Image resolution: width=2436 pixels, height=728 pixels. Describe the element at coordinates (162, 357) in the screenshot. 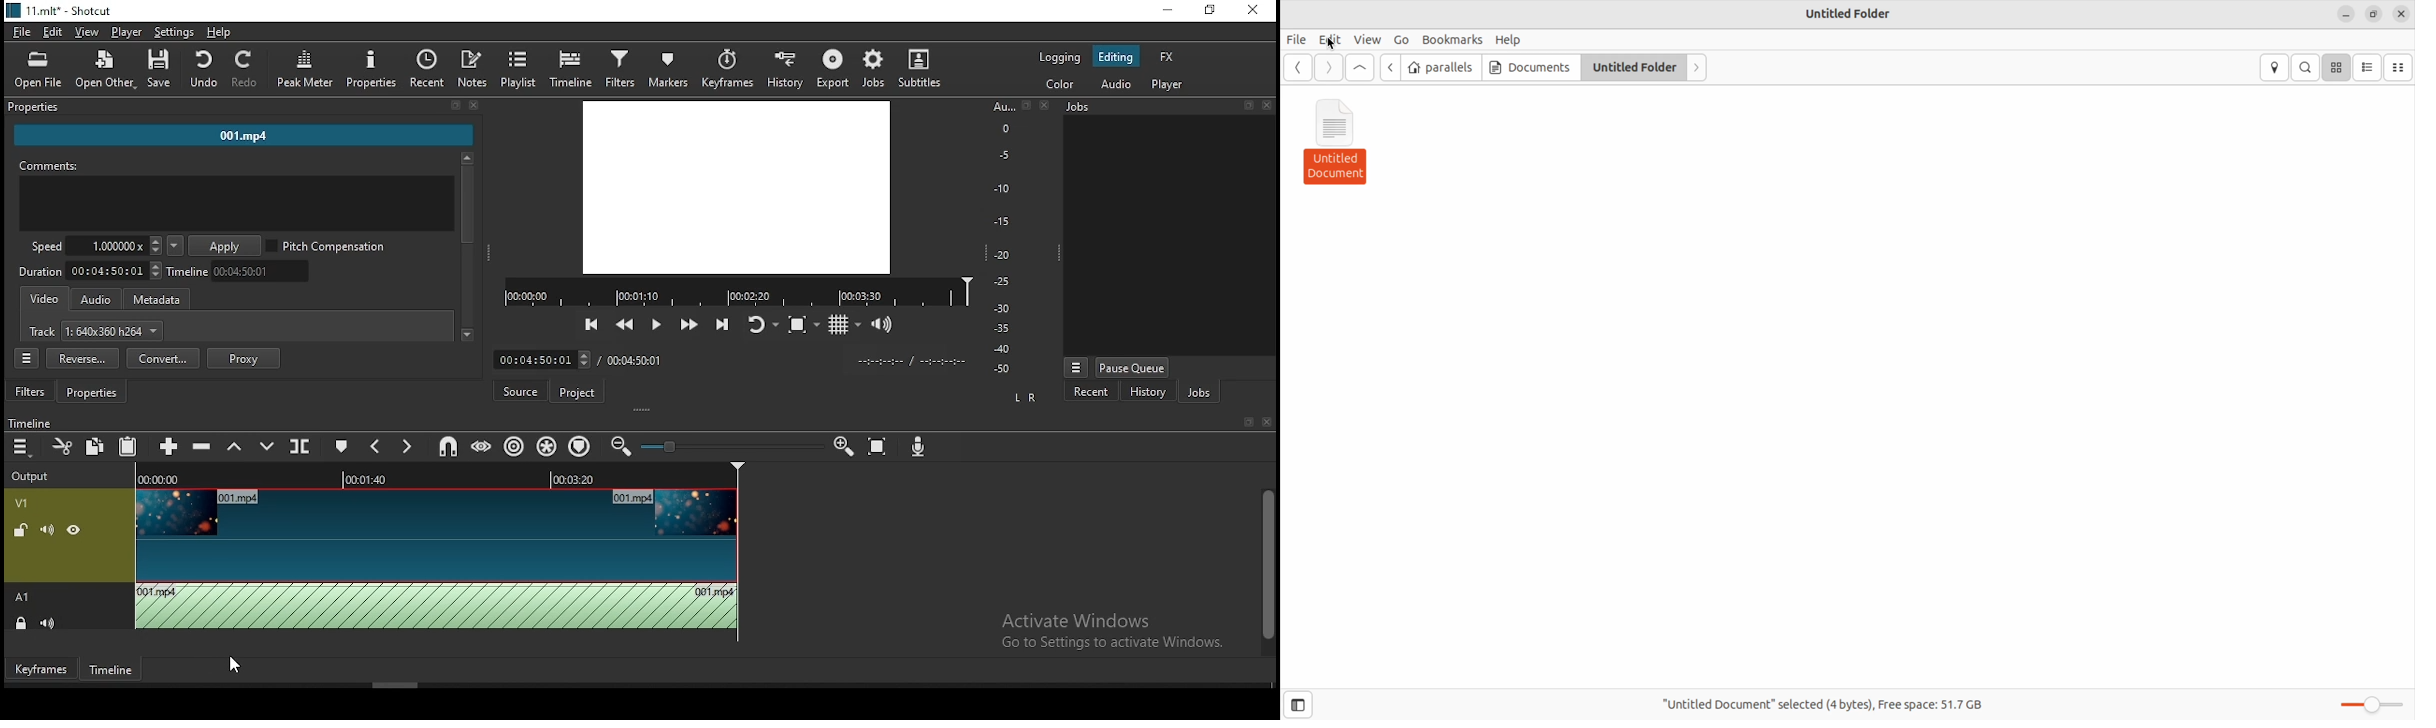

I see `convert` at that location.